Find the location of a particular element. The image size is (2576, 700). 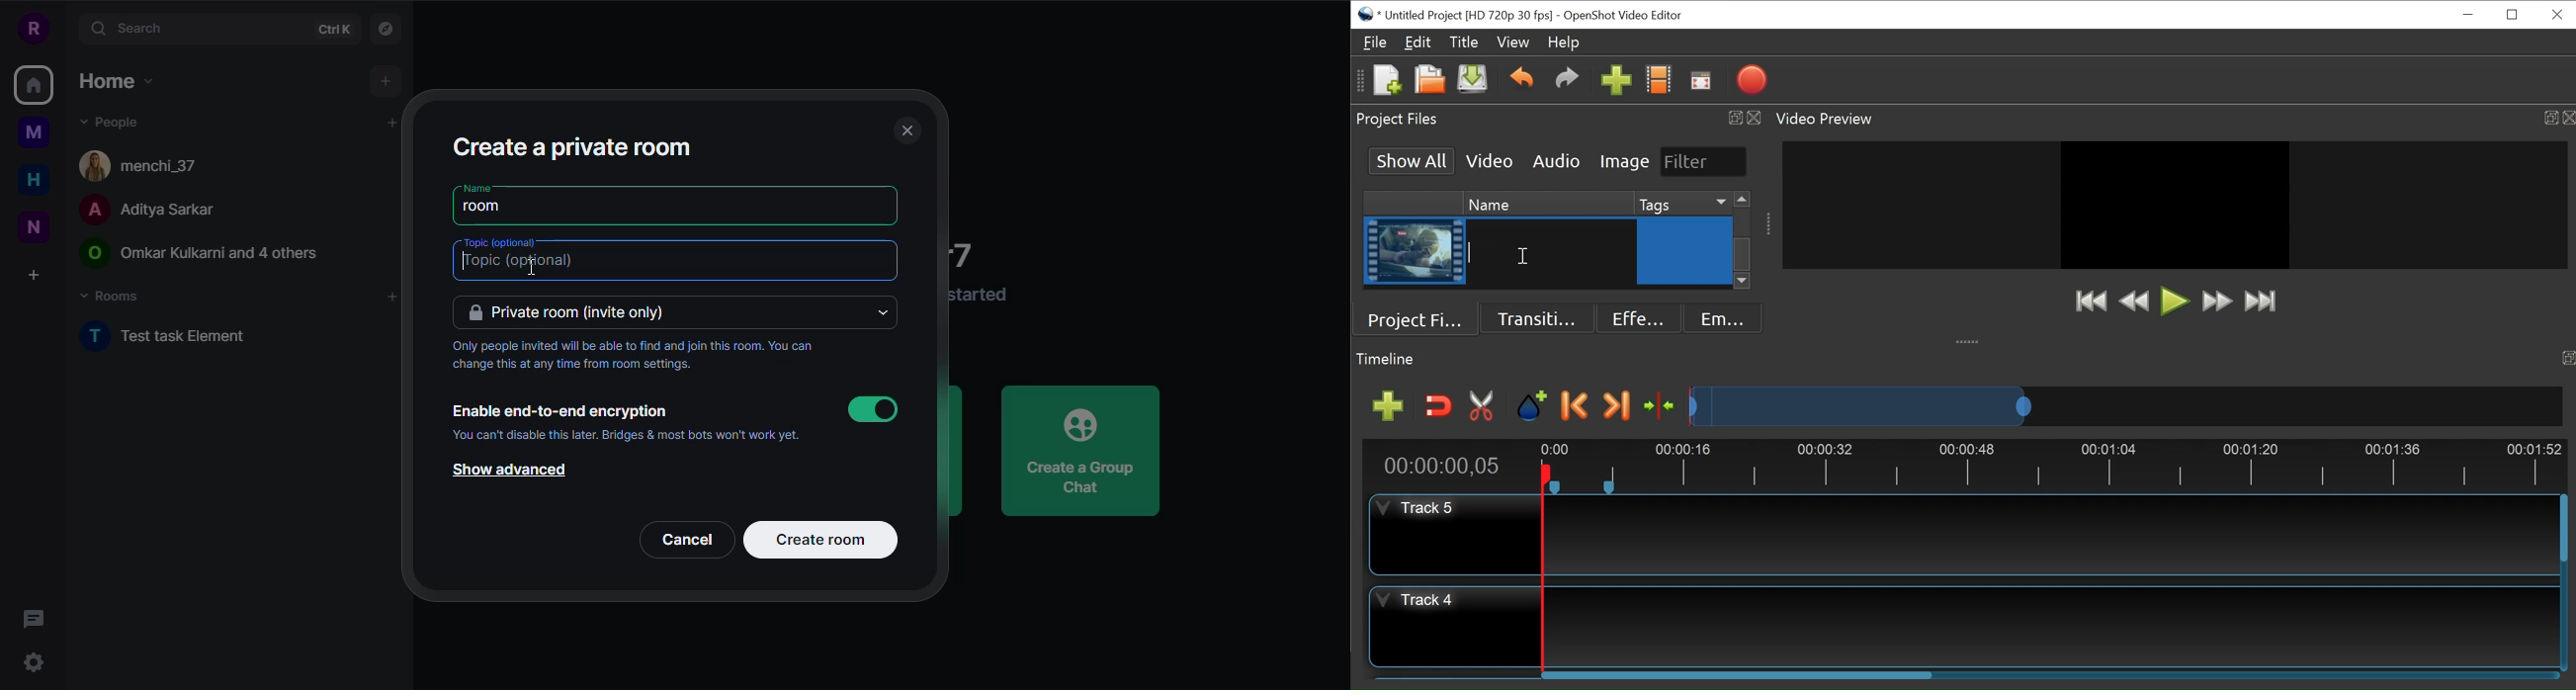

rooms is located at coordinates (112, 297).